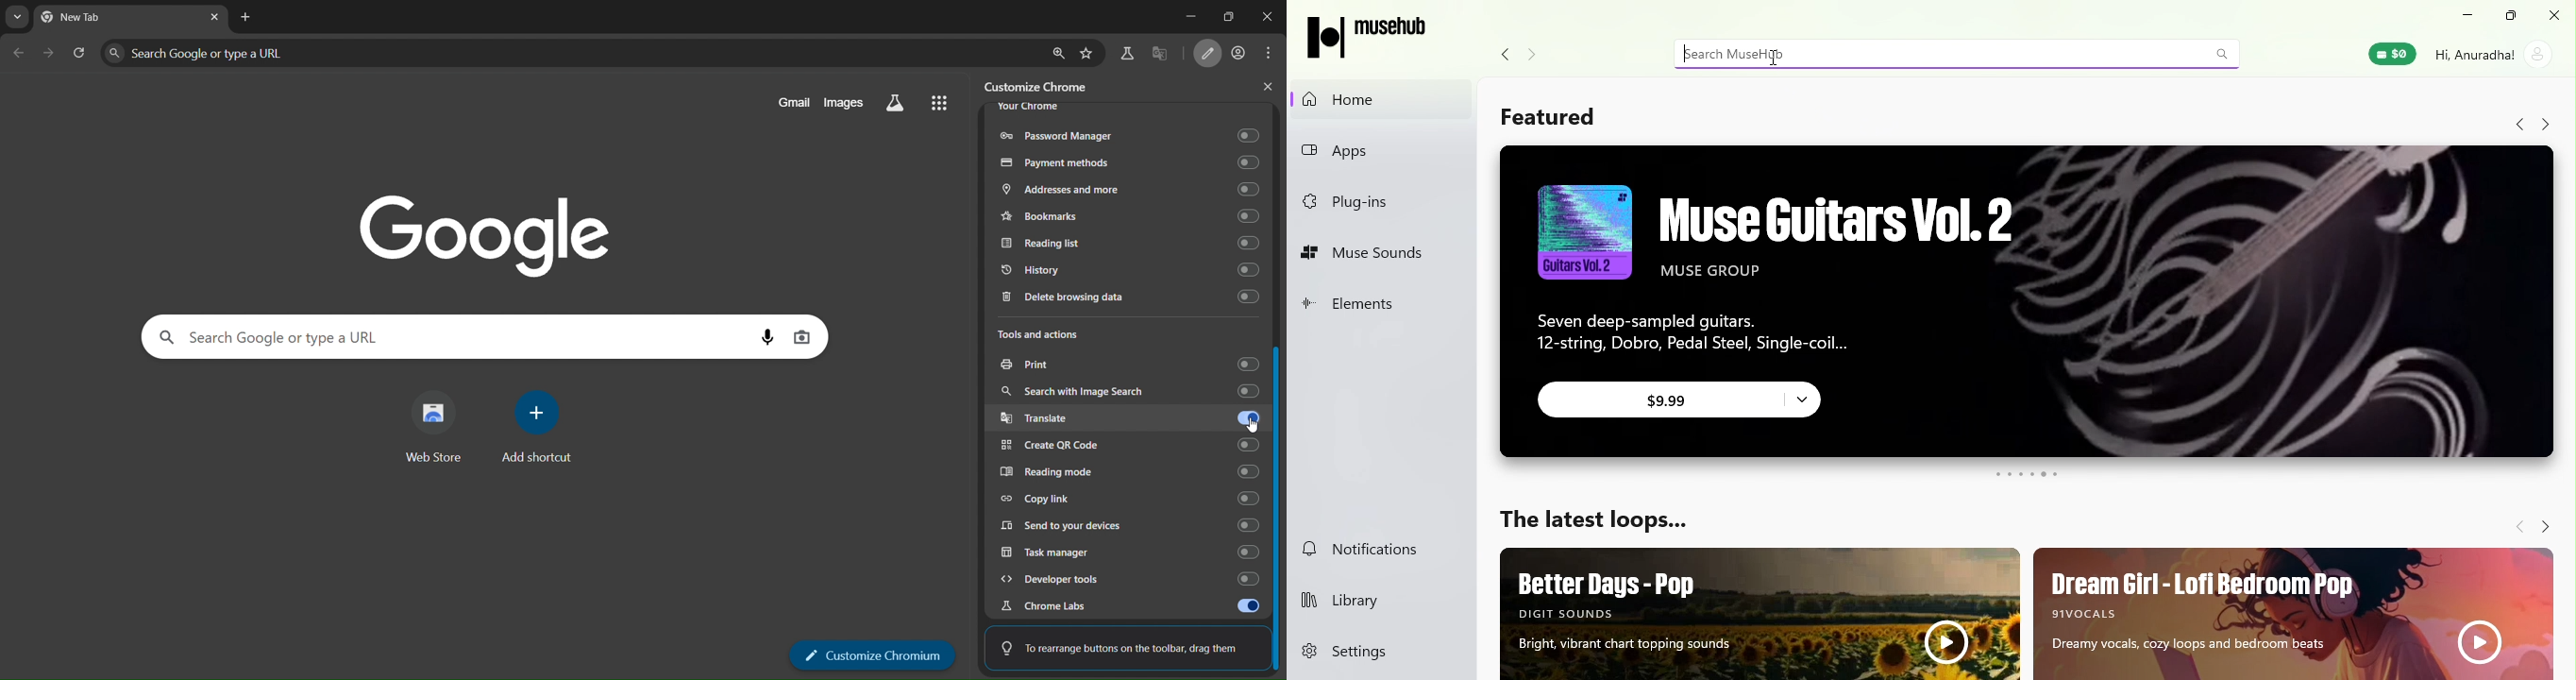 The height and width of the screenshot is (700, 2576). Describe the element at coordinates (1501, 55) in the screenshot. I see `Navigate back` at that location.